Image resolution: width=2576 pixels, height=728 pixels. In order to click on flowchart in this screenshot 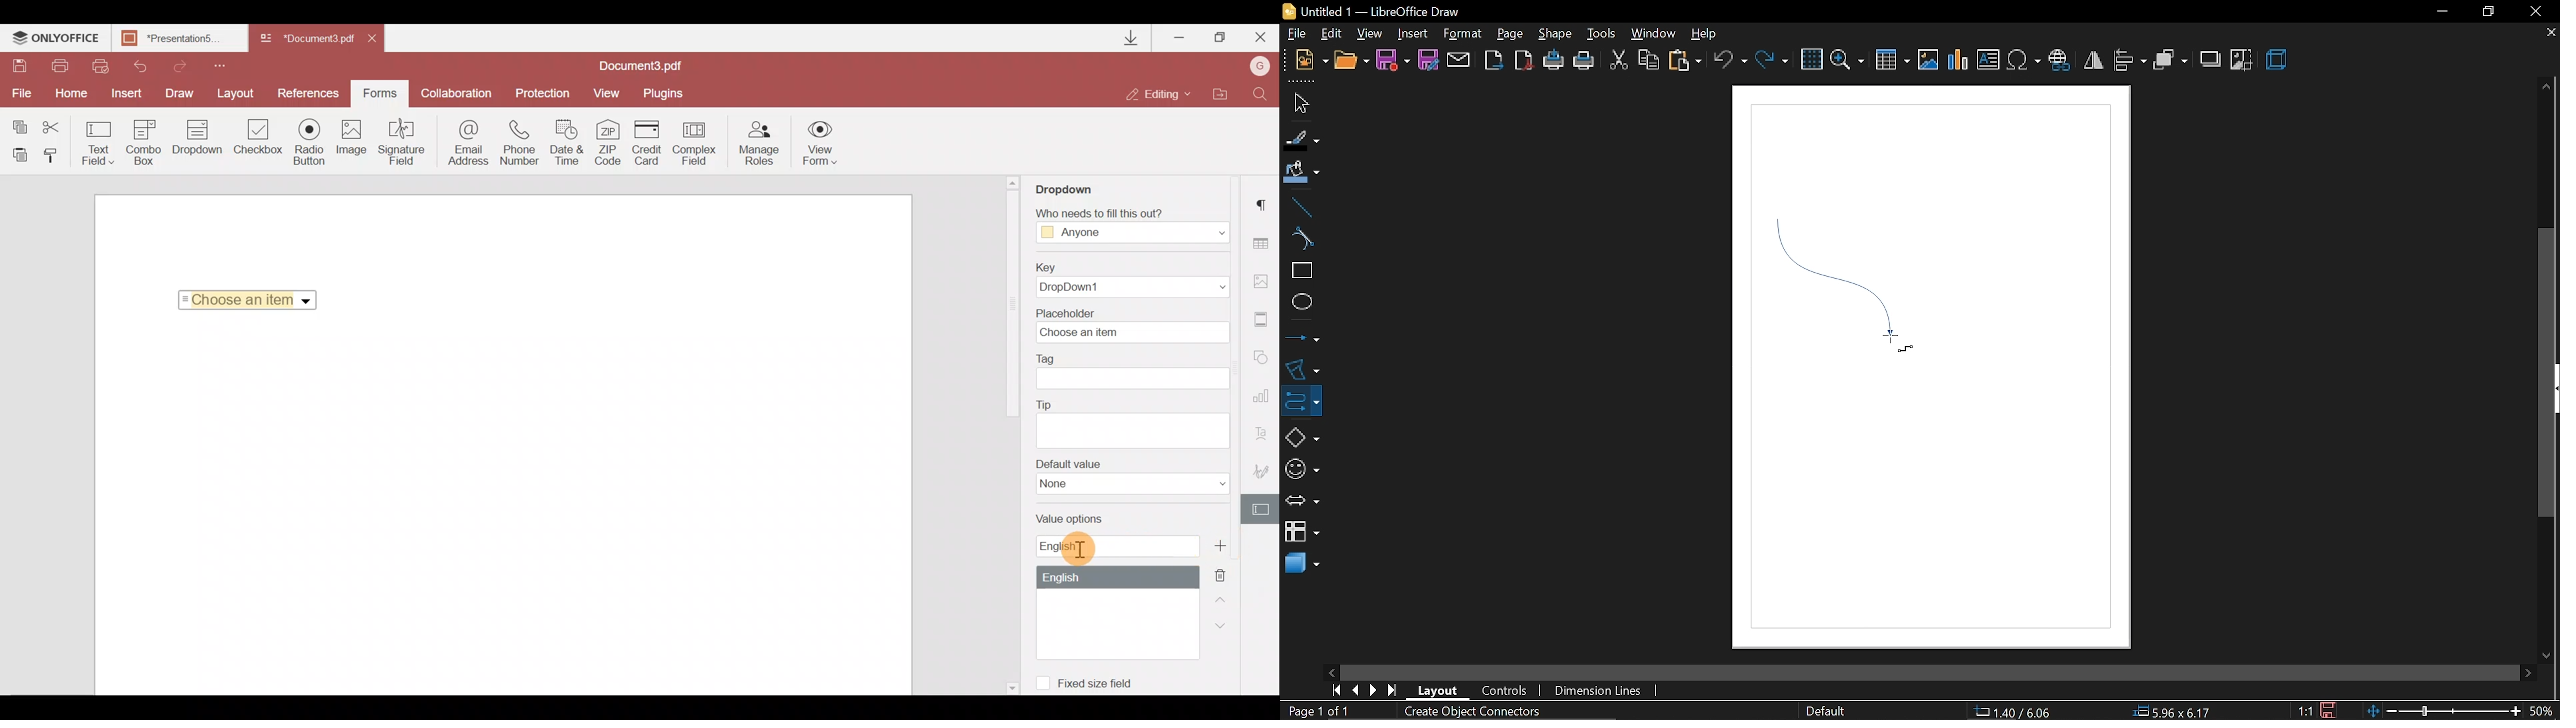, I will do `click(1302, 533)`.